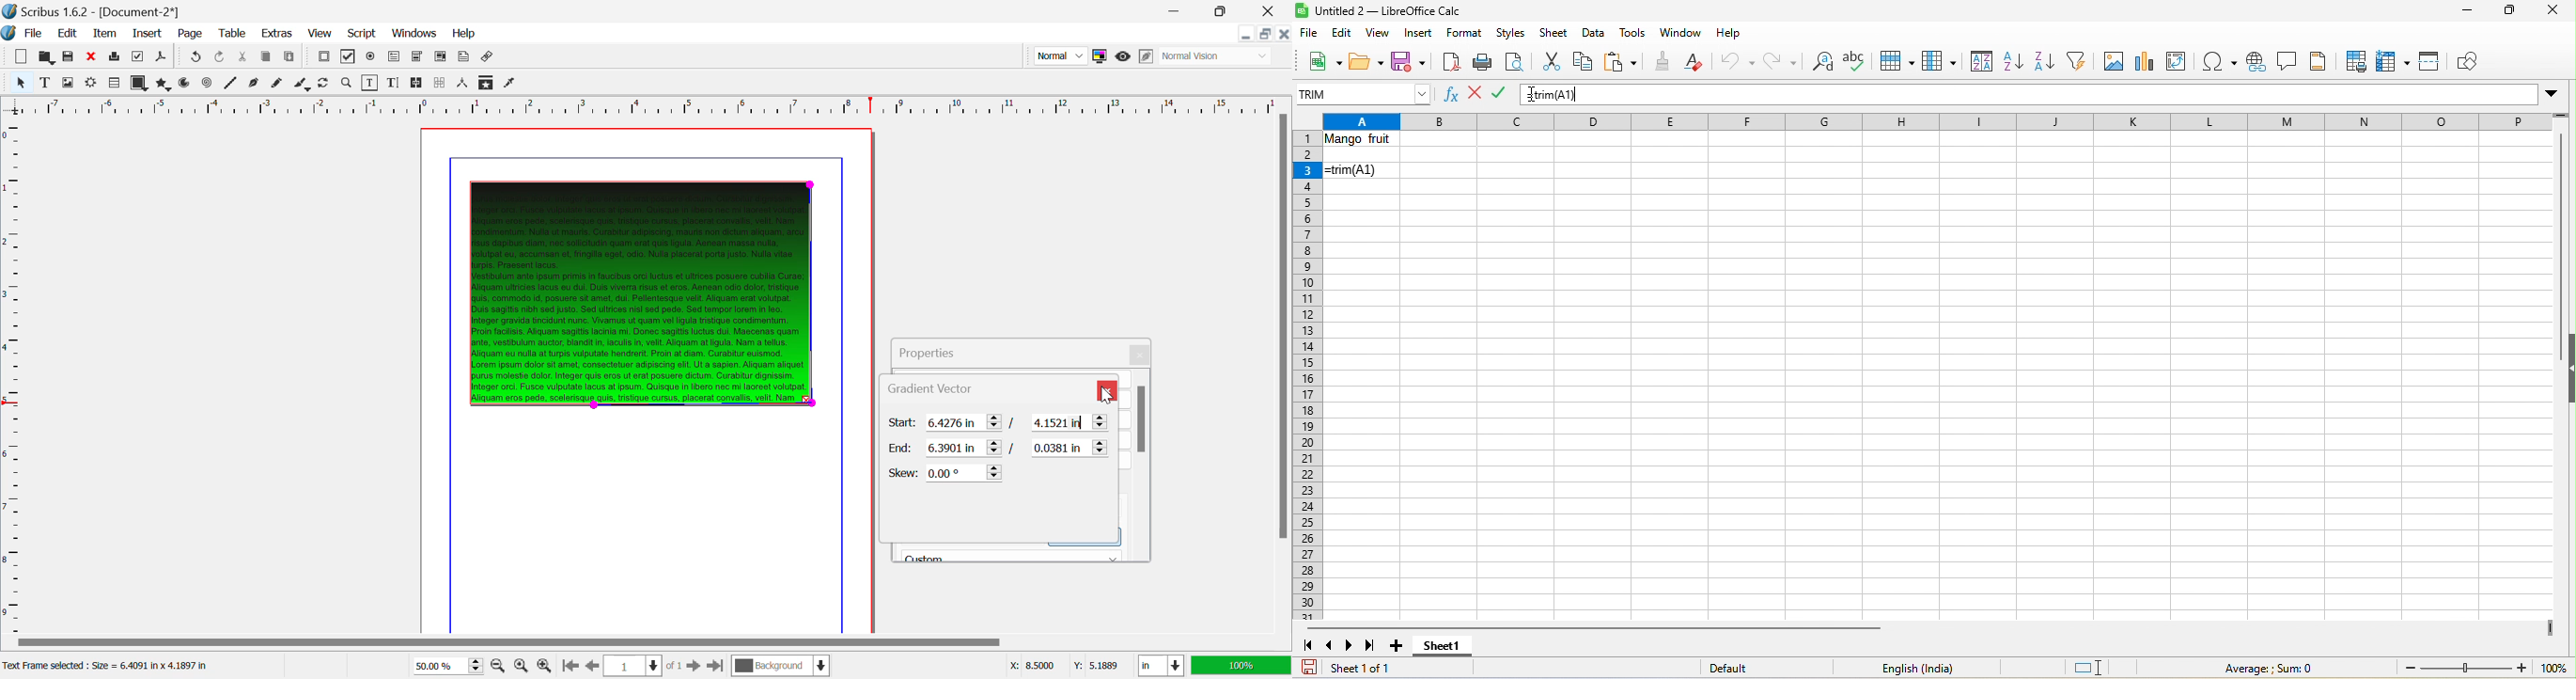  I want to click on Edit Text with Story Editor, so click(393, 83).